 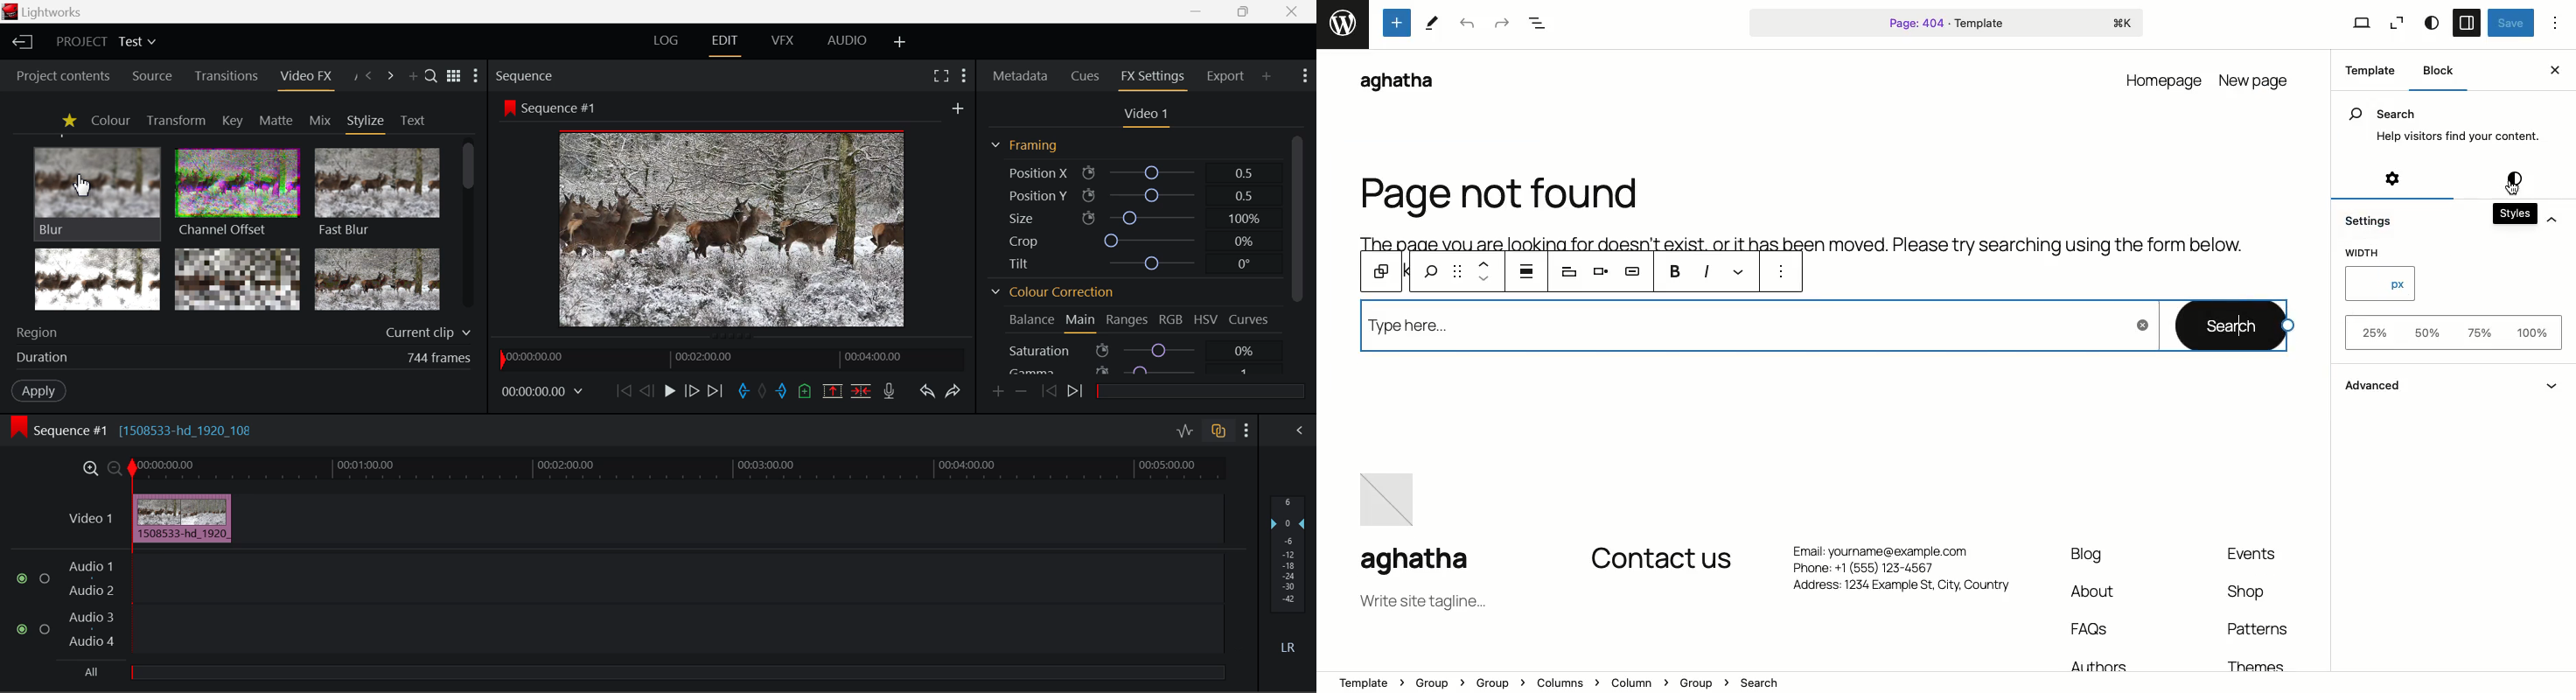 What do you see at coordinates (1436, 22) in the screenshot?
I see `tools` at bounding box center [1436, 22].